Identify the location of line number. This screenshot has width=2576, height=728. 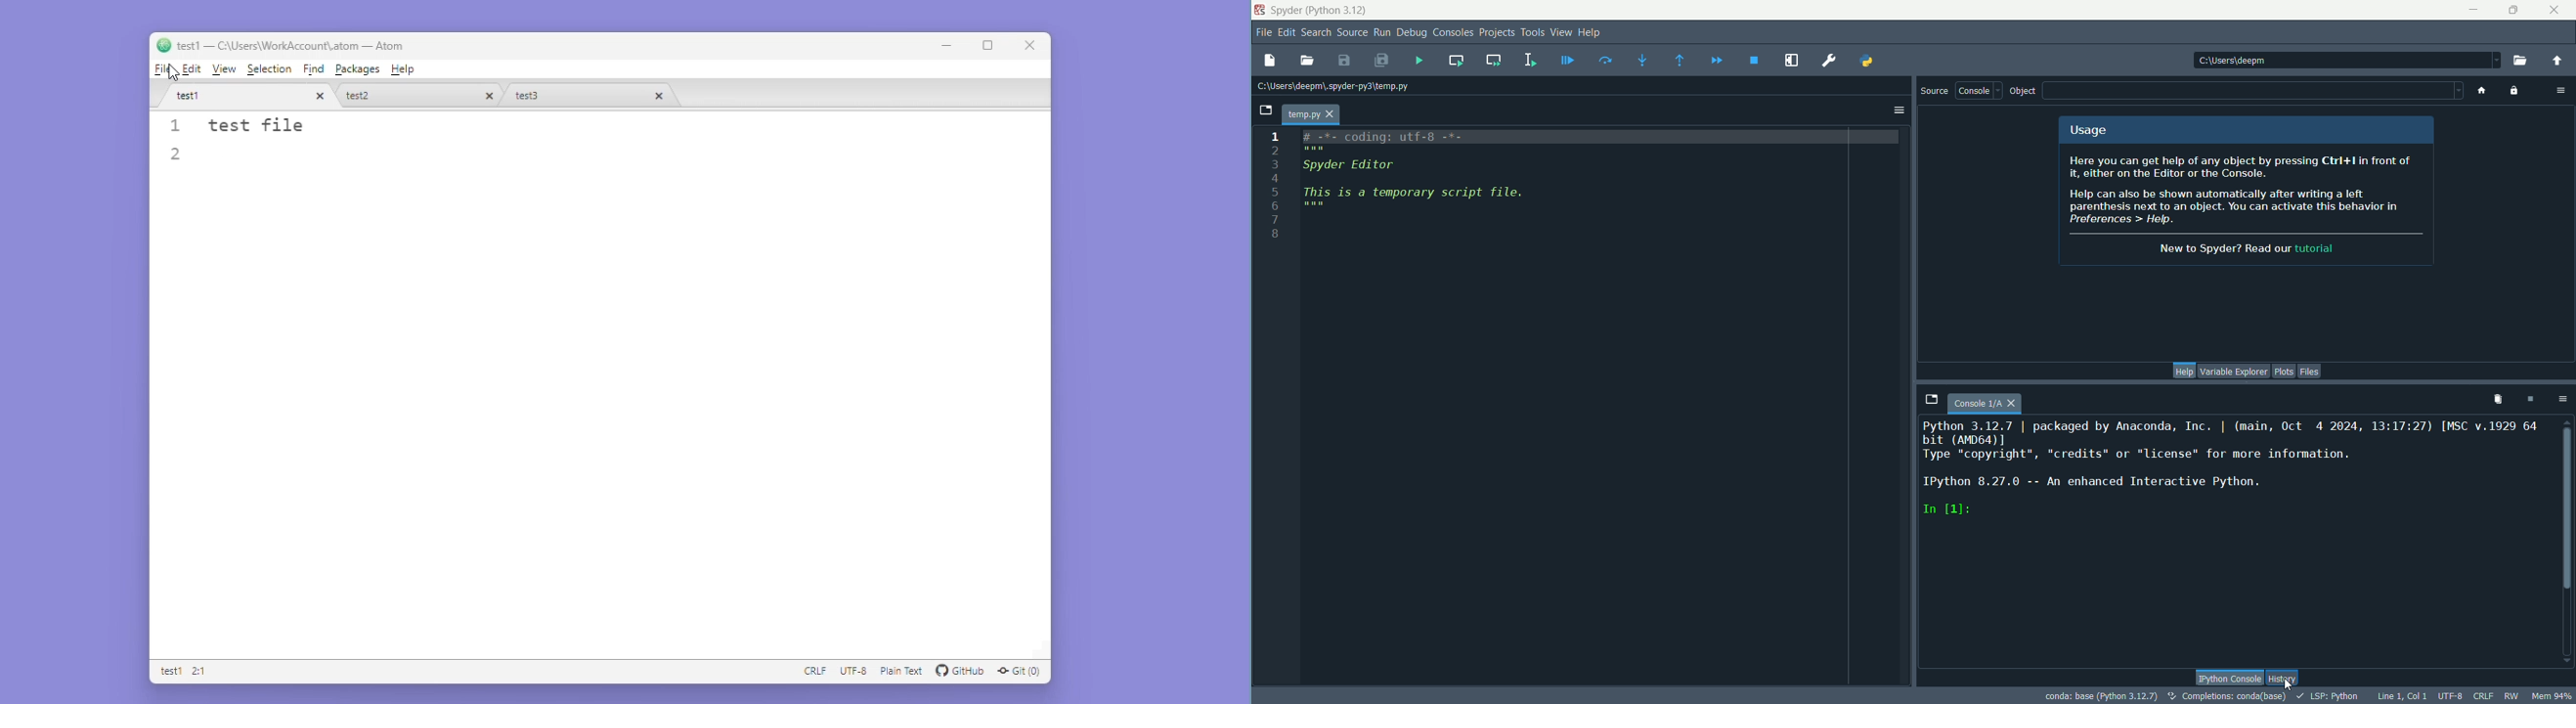
(170, 142).